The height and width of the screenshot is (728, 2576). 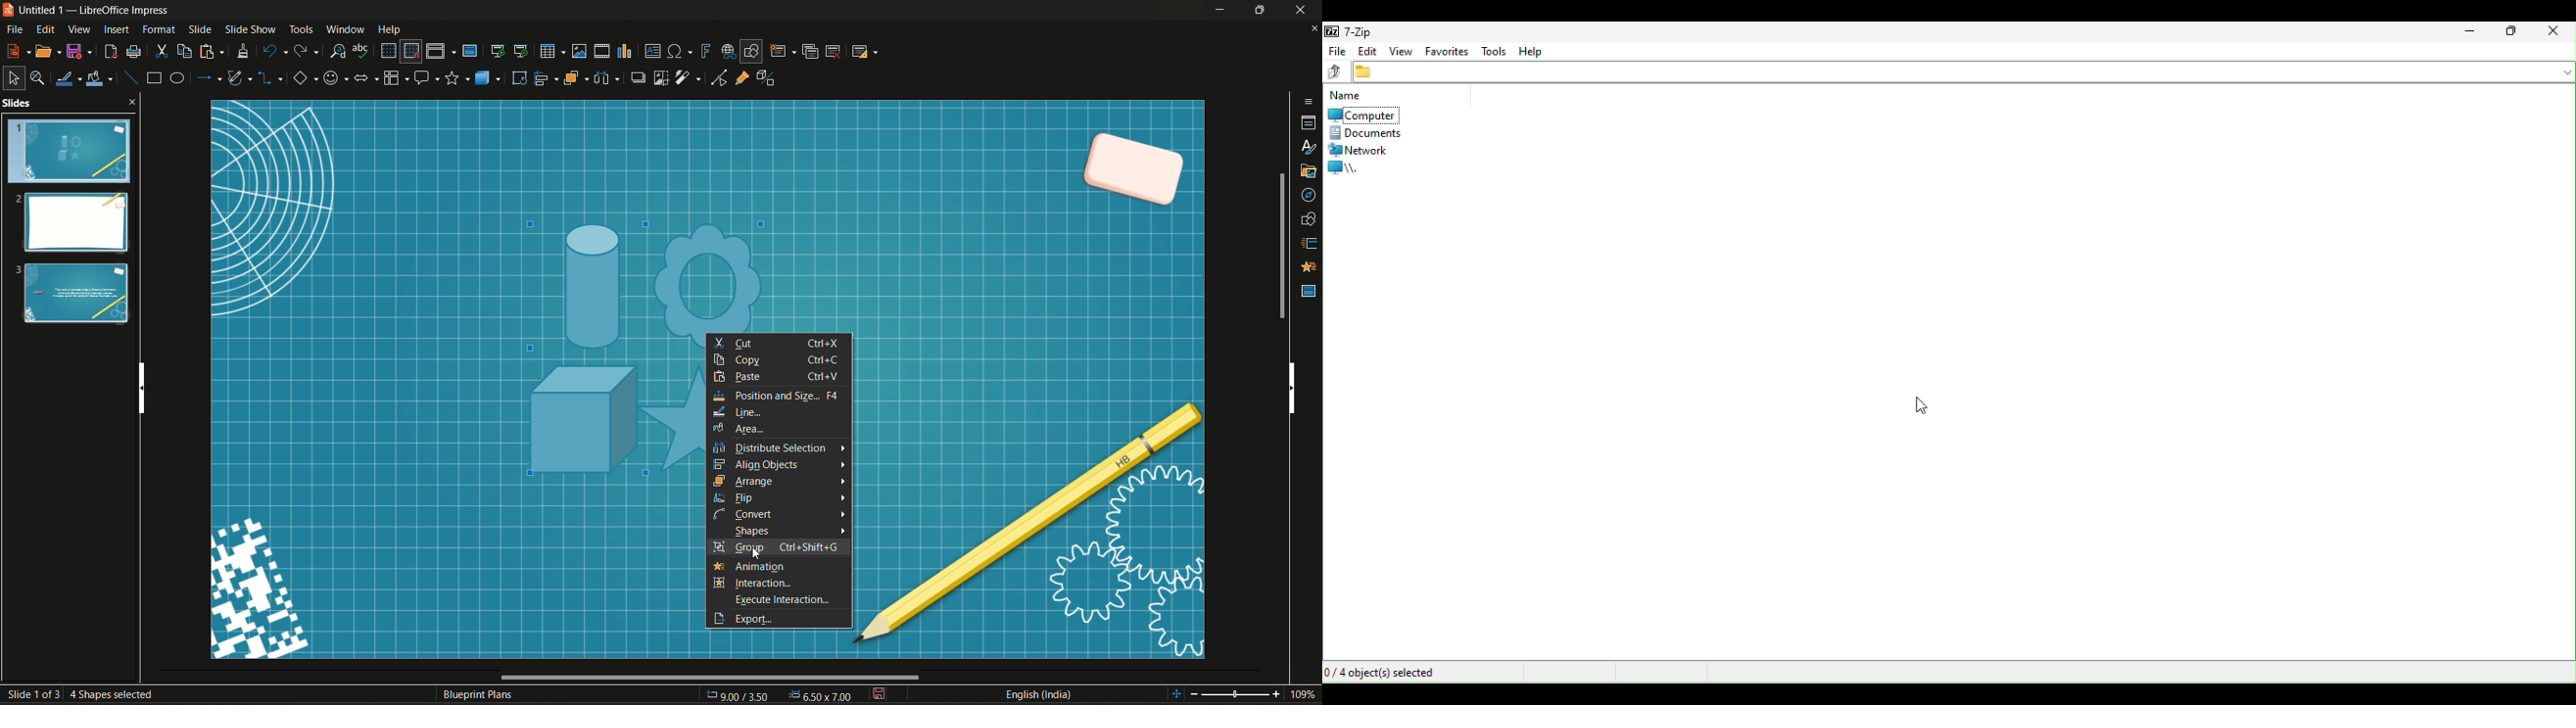 I want to click on rotate, so click(x=519, y=78).